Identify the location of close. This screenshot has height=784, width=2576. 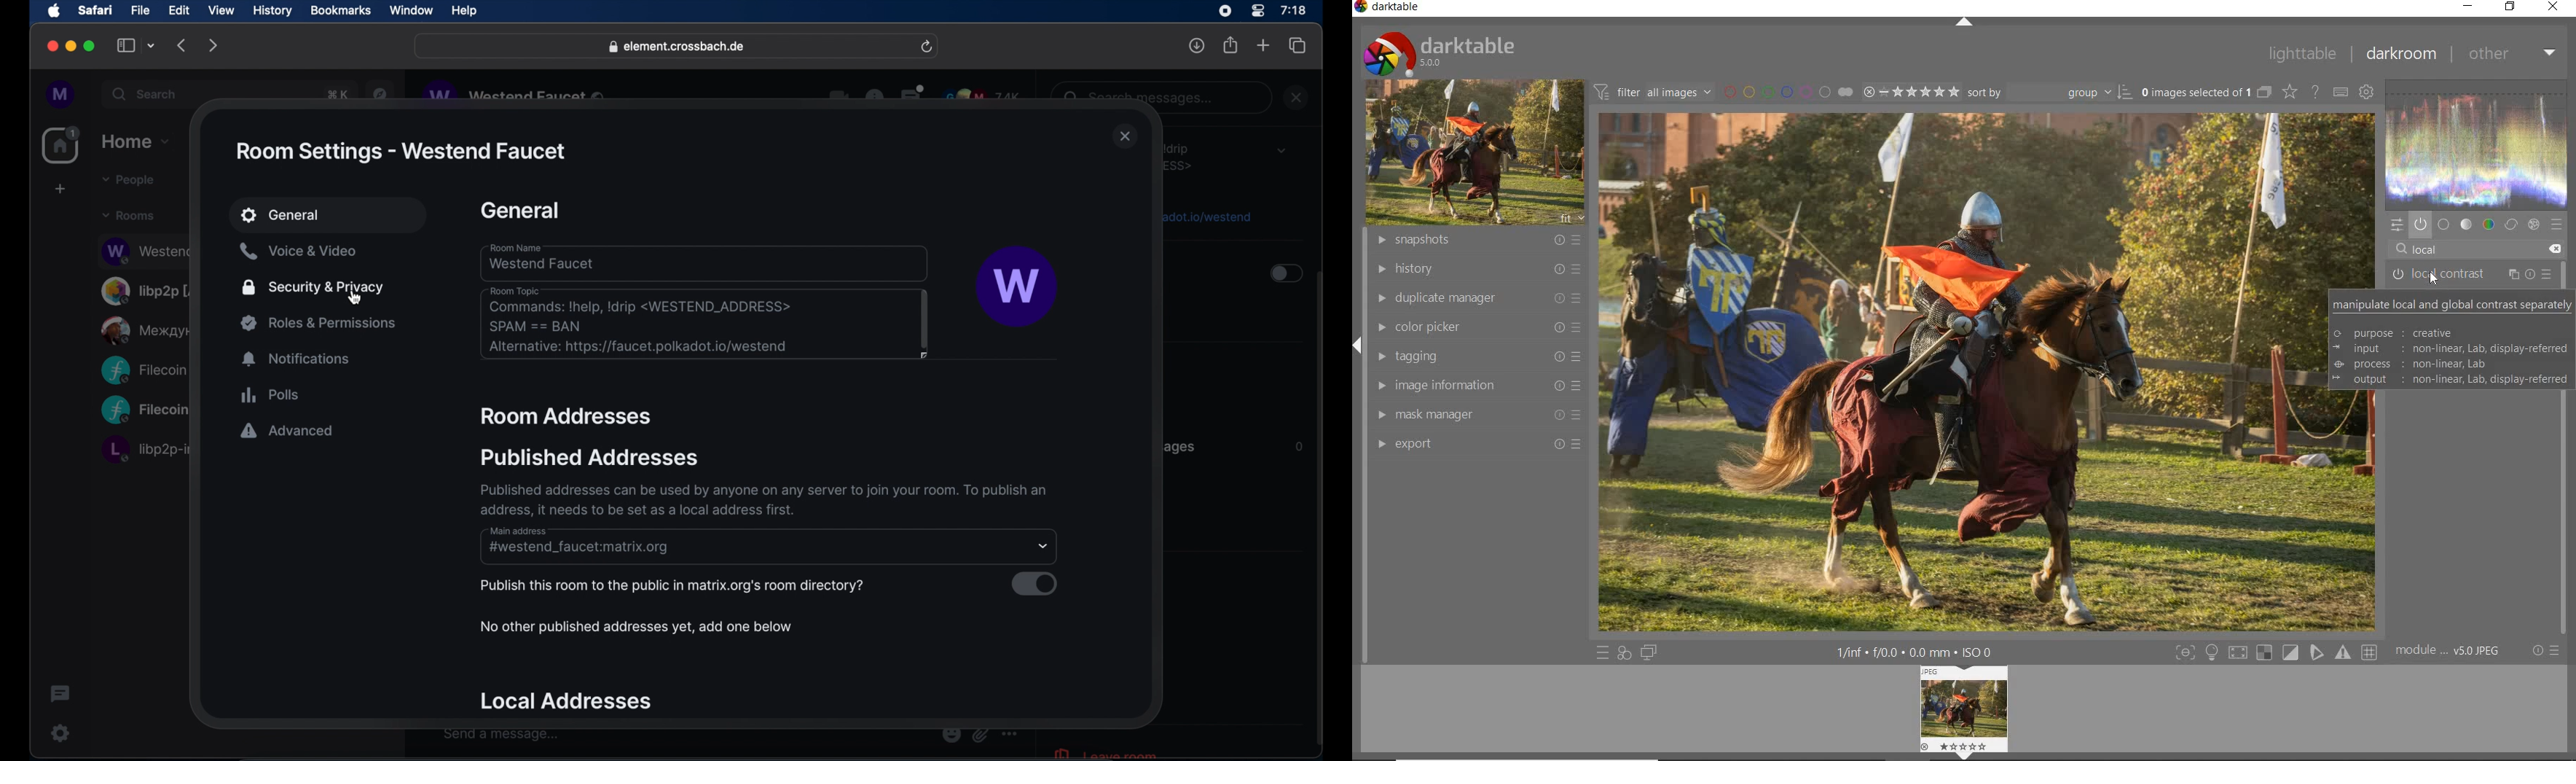
(51, 47).